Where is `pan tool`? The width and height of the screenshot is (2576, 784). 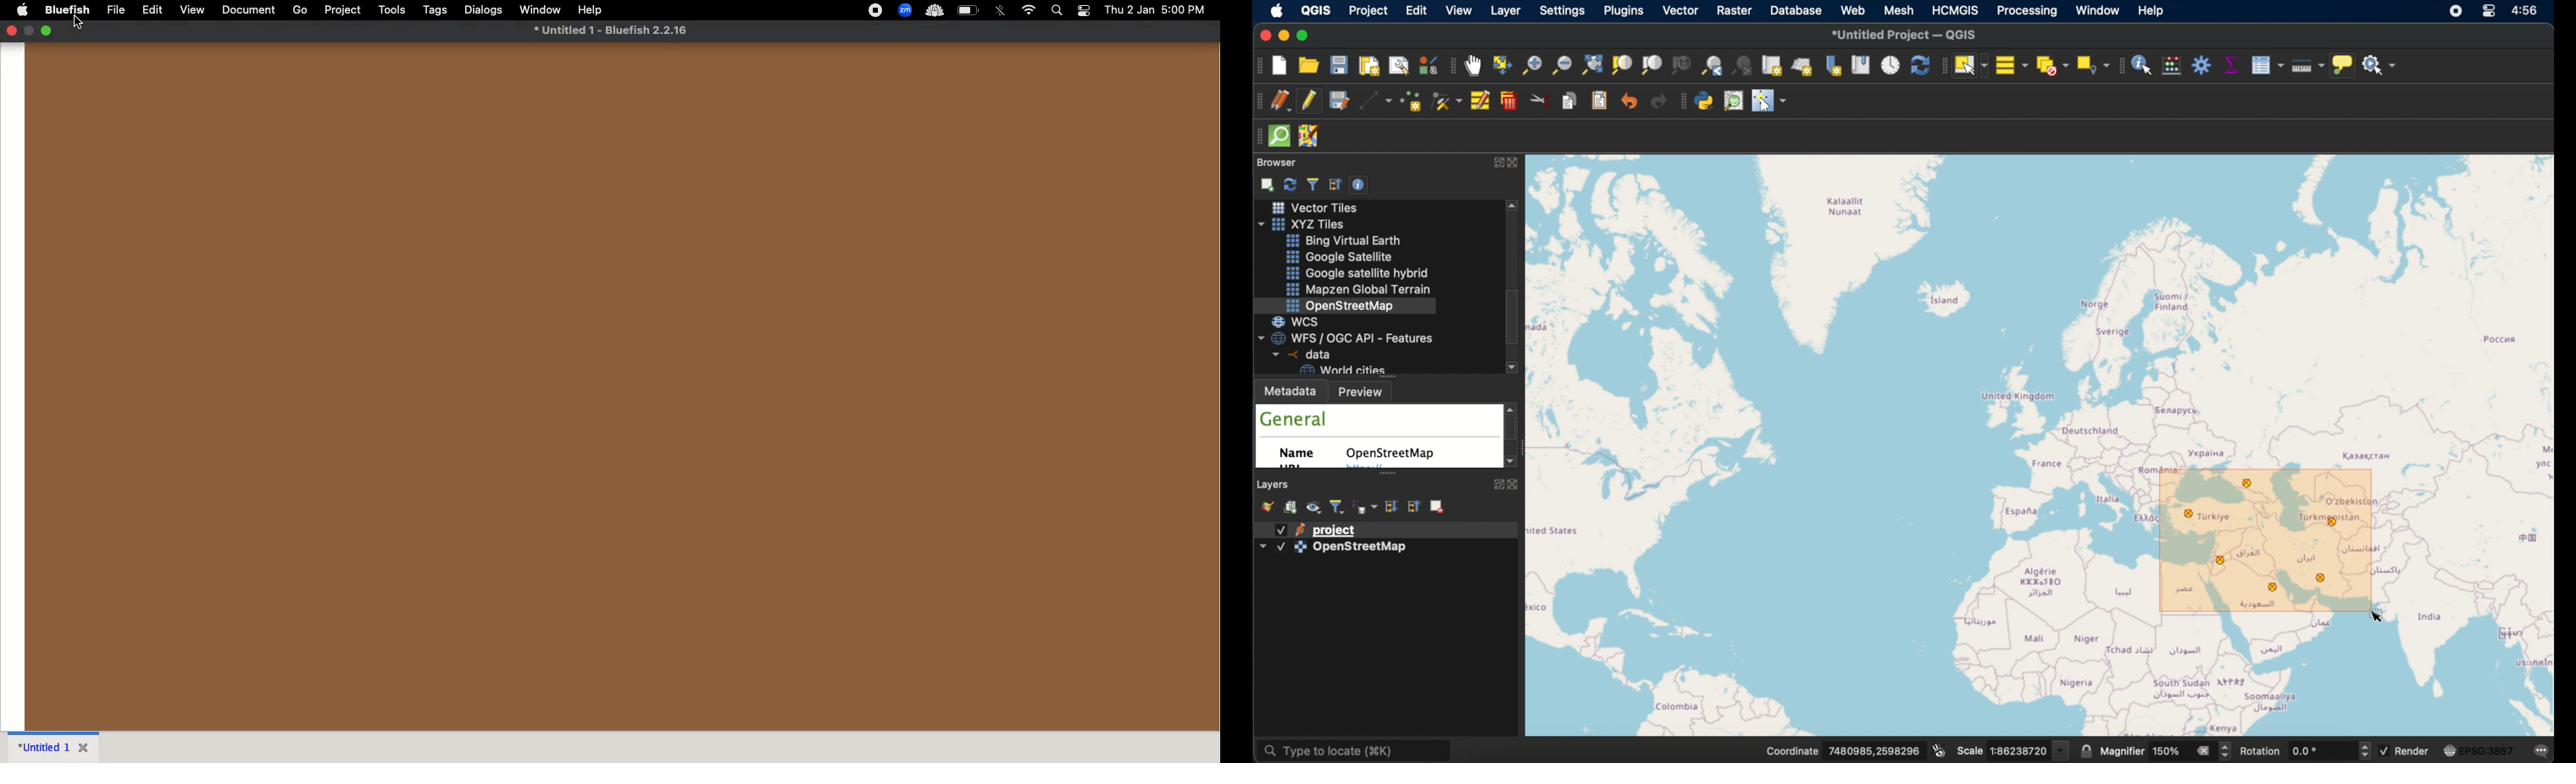 pan tool is located at coordinates (1473, 66).